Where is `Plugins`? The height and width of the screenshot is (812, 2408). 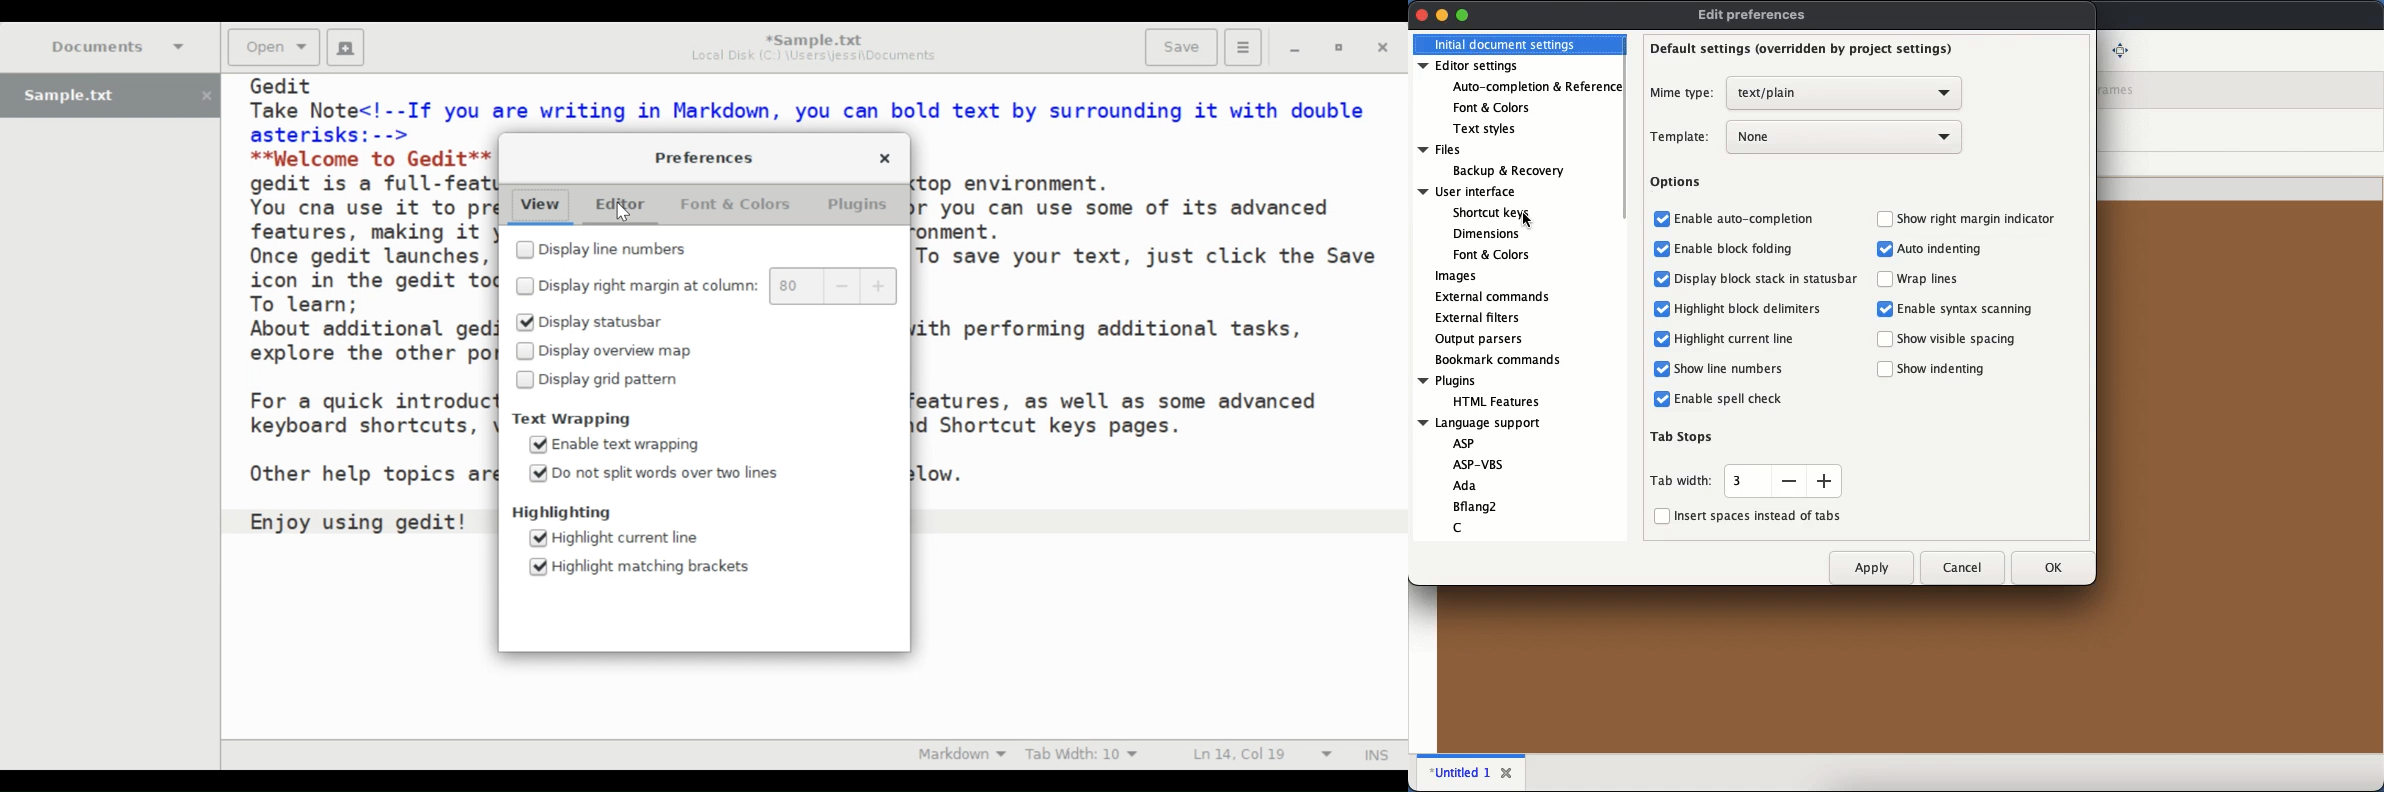
Plugins is located at coordinates (859, 205).